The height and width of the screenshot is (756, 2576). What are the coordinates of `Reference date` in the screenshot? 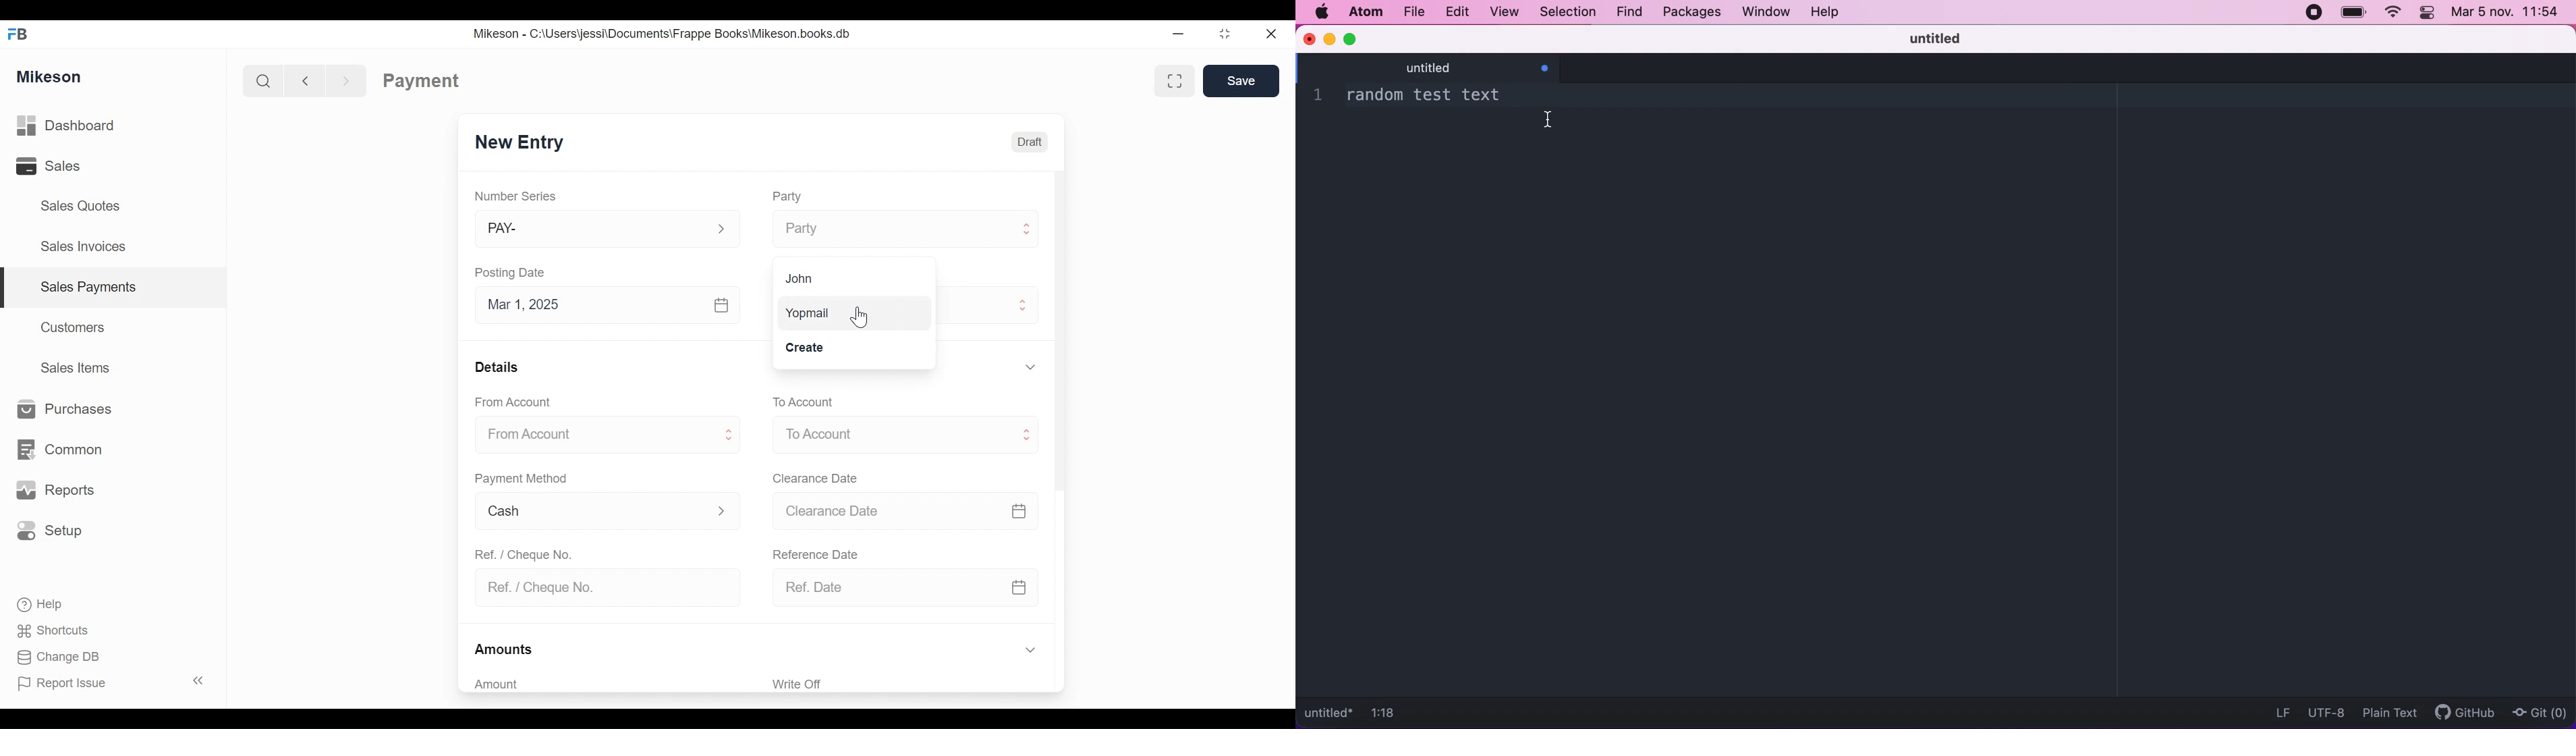 It's located at (823, 554).